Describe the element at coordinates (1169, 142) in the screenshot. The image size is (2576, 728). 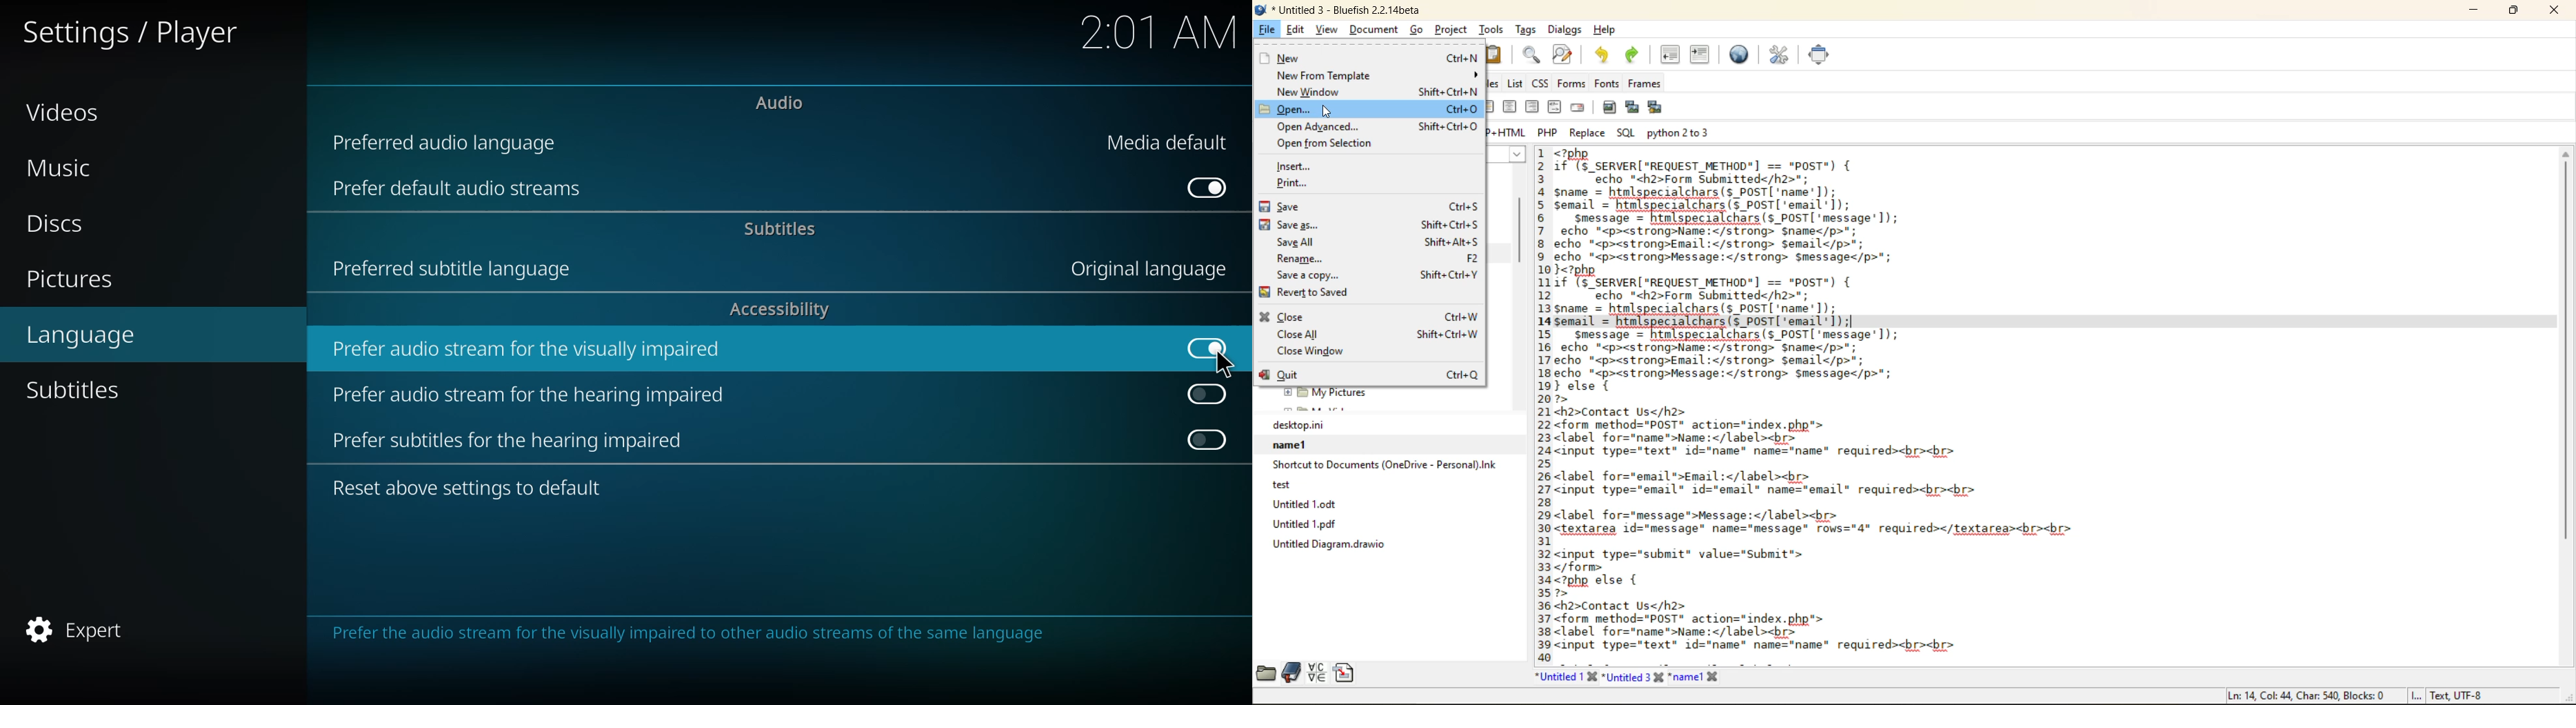
I see `media default` at that location.